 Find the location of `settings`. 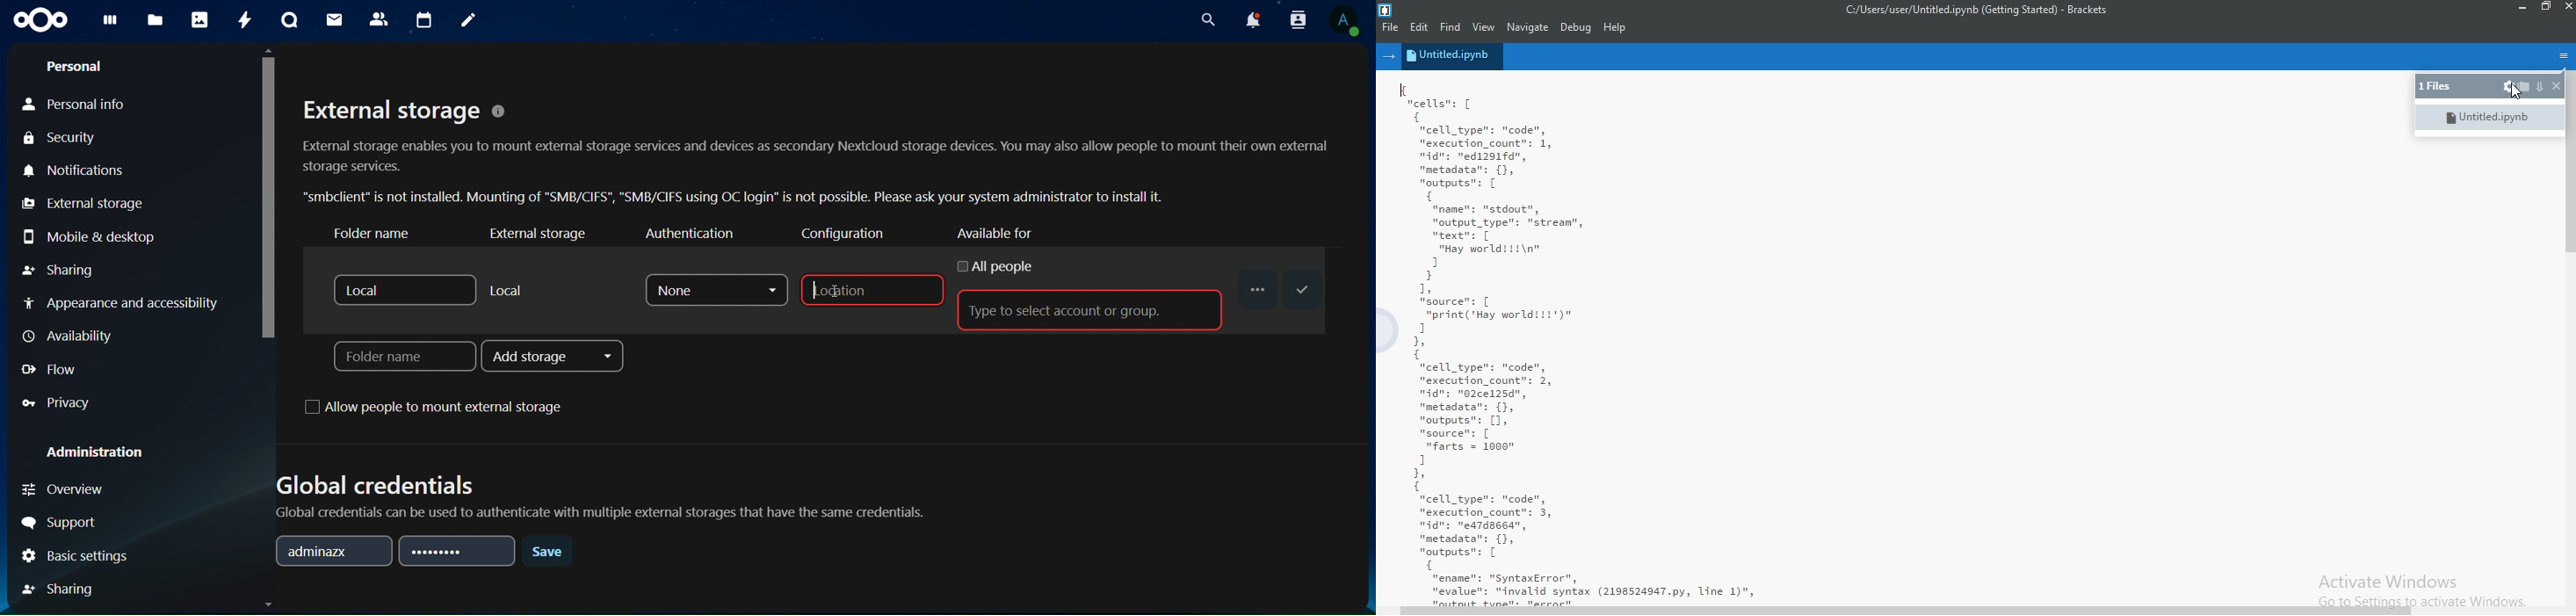

settings is located at coordinates (2507, 87).